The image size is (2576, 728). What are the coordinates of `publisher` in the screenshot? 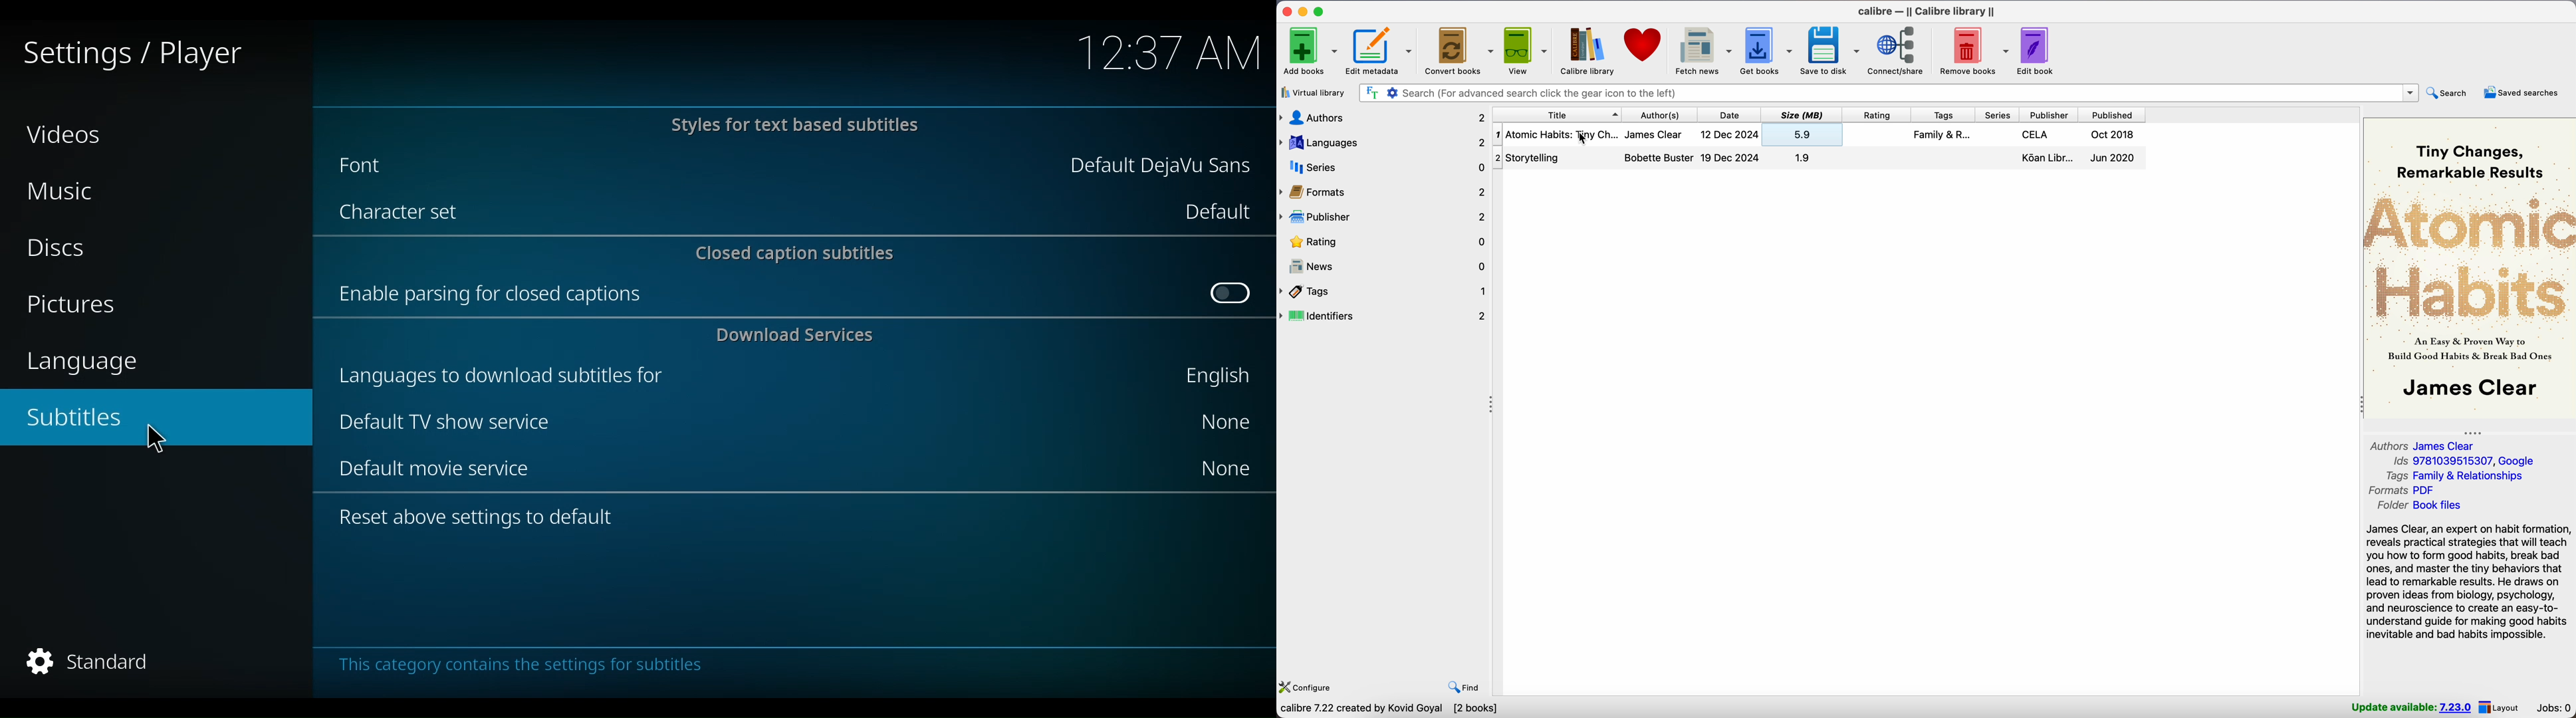 It's located at (1384, 216).